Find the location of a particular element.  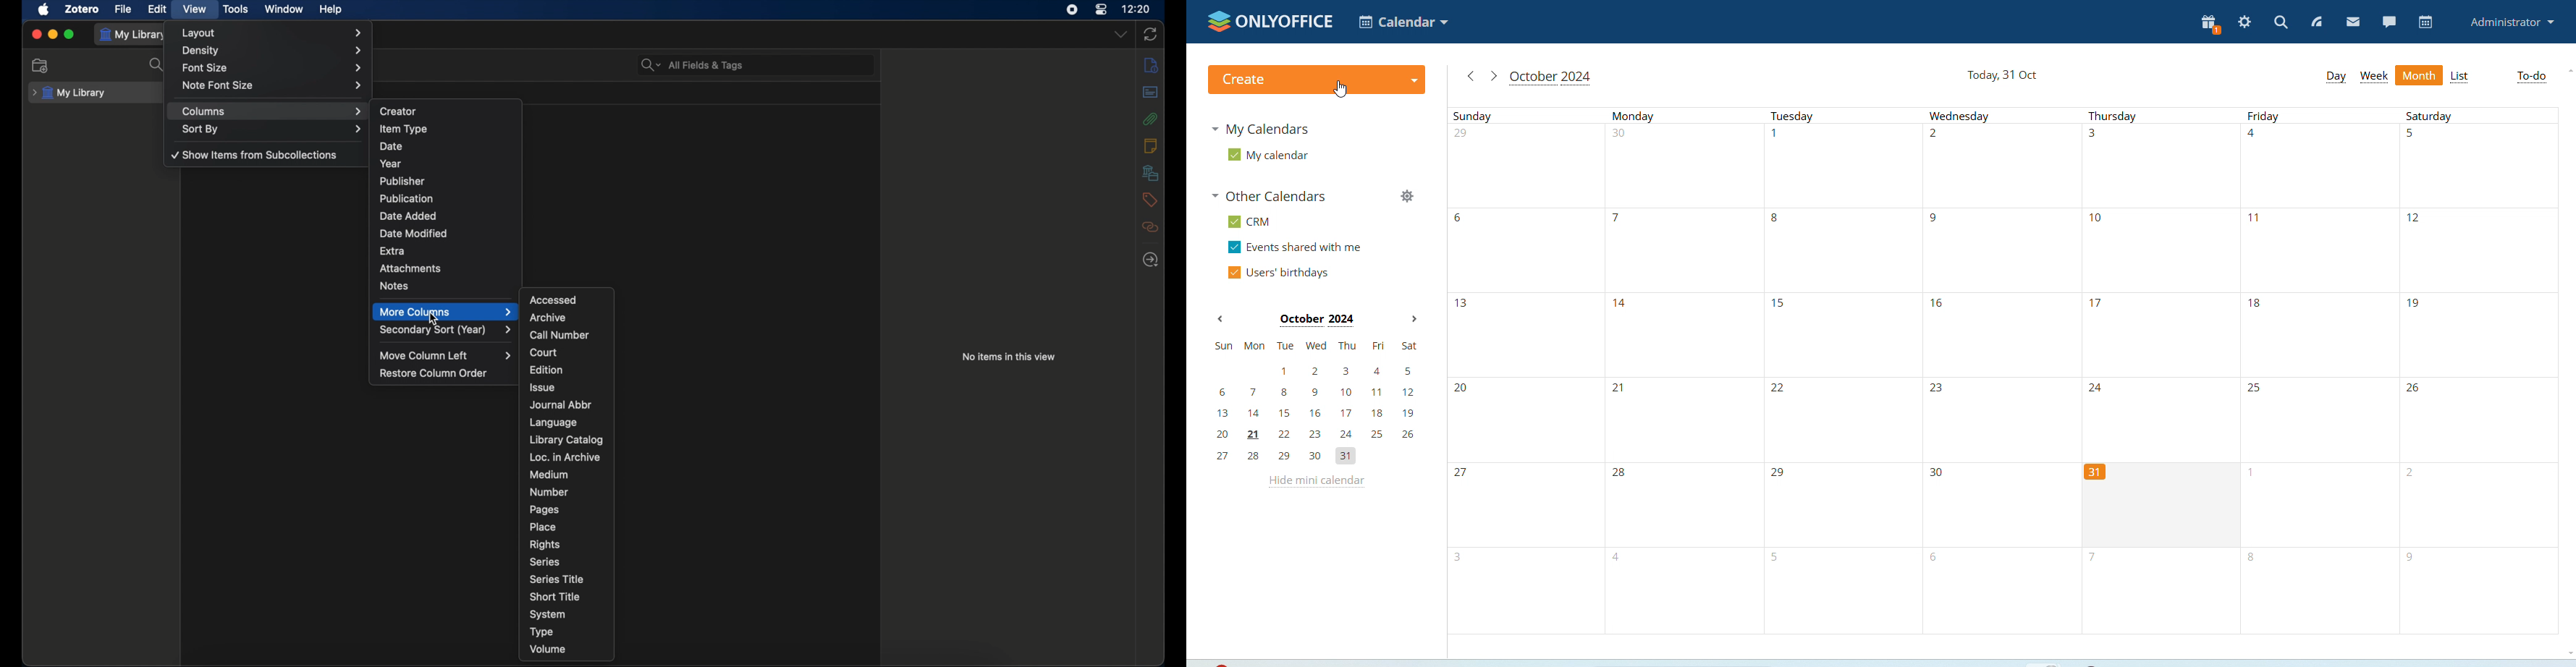

medium is located at coordinates (549, 475).